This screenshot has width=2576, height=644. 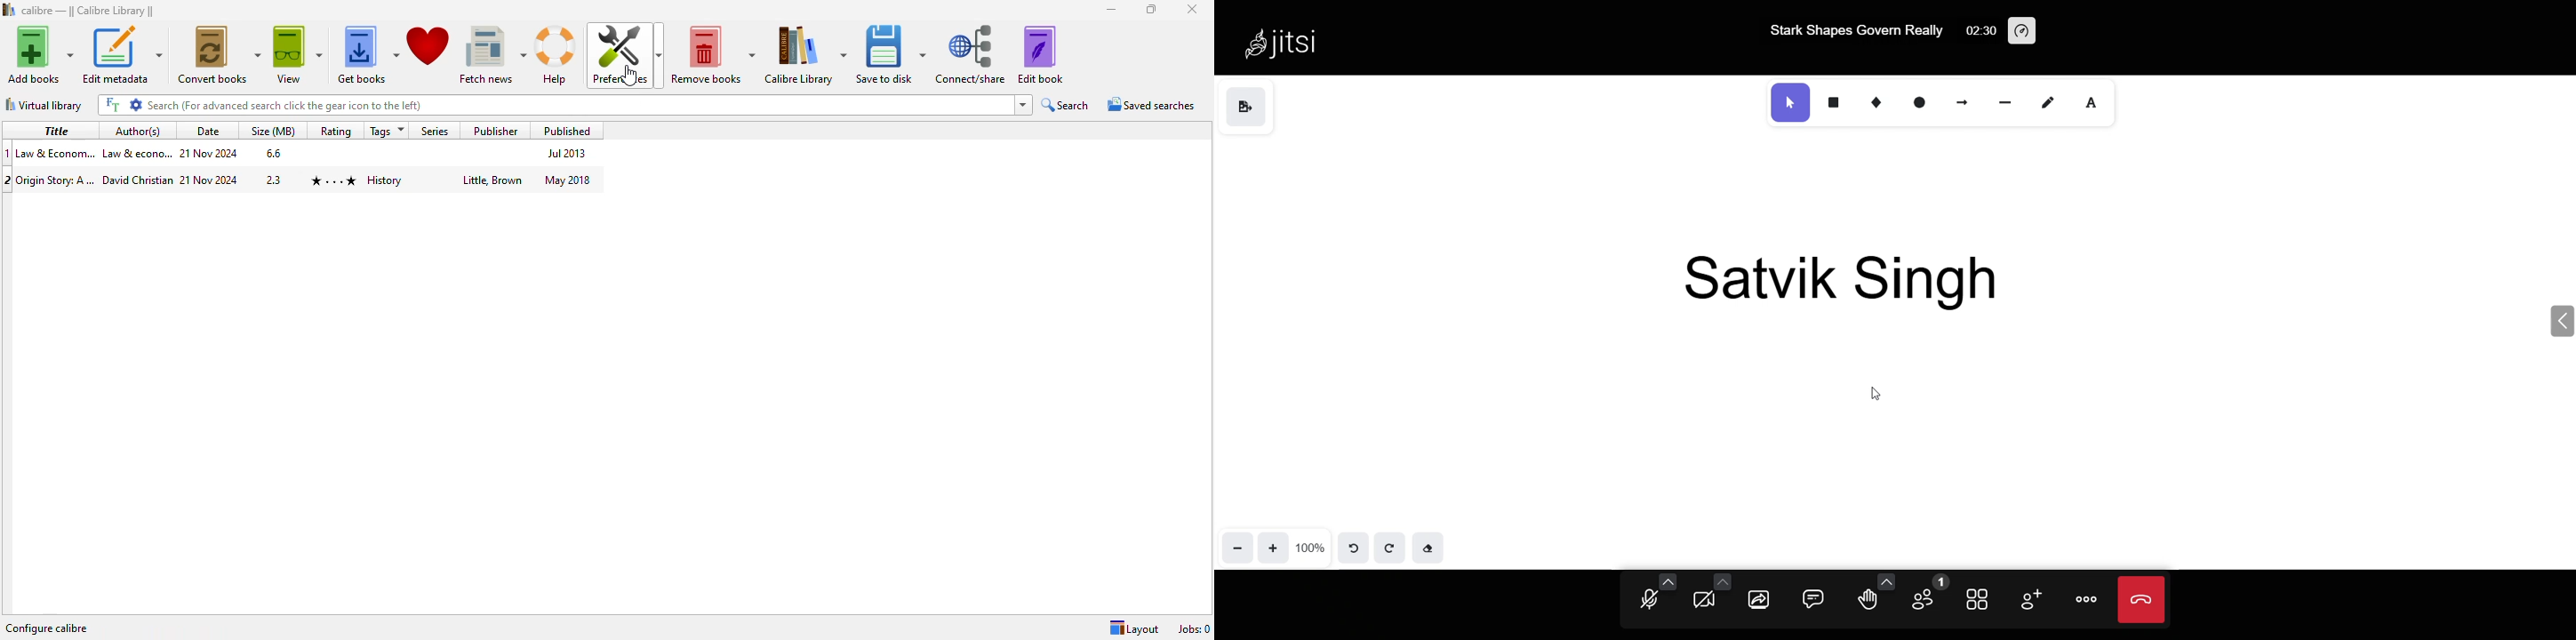 What do you see at coordinates (1192, 9) in the screenshot?
I see `close` at bounding box center [1192, 9].